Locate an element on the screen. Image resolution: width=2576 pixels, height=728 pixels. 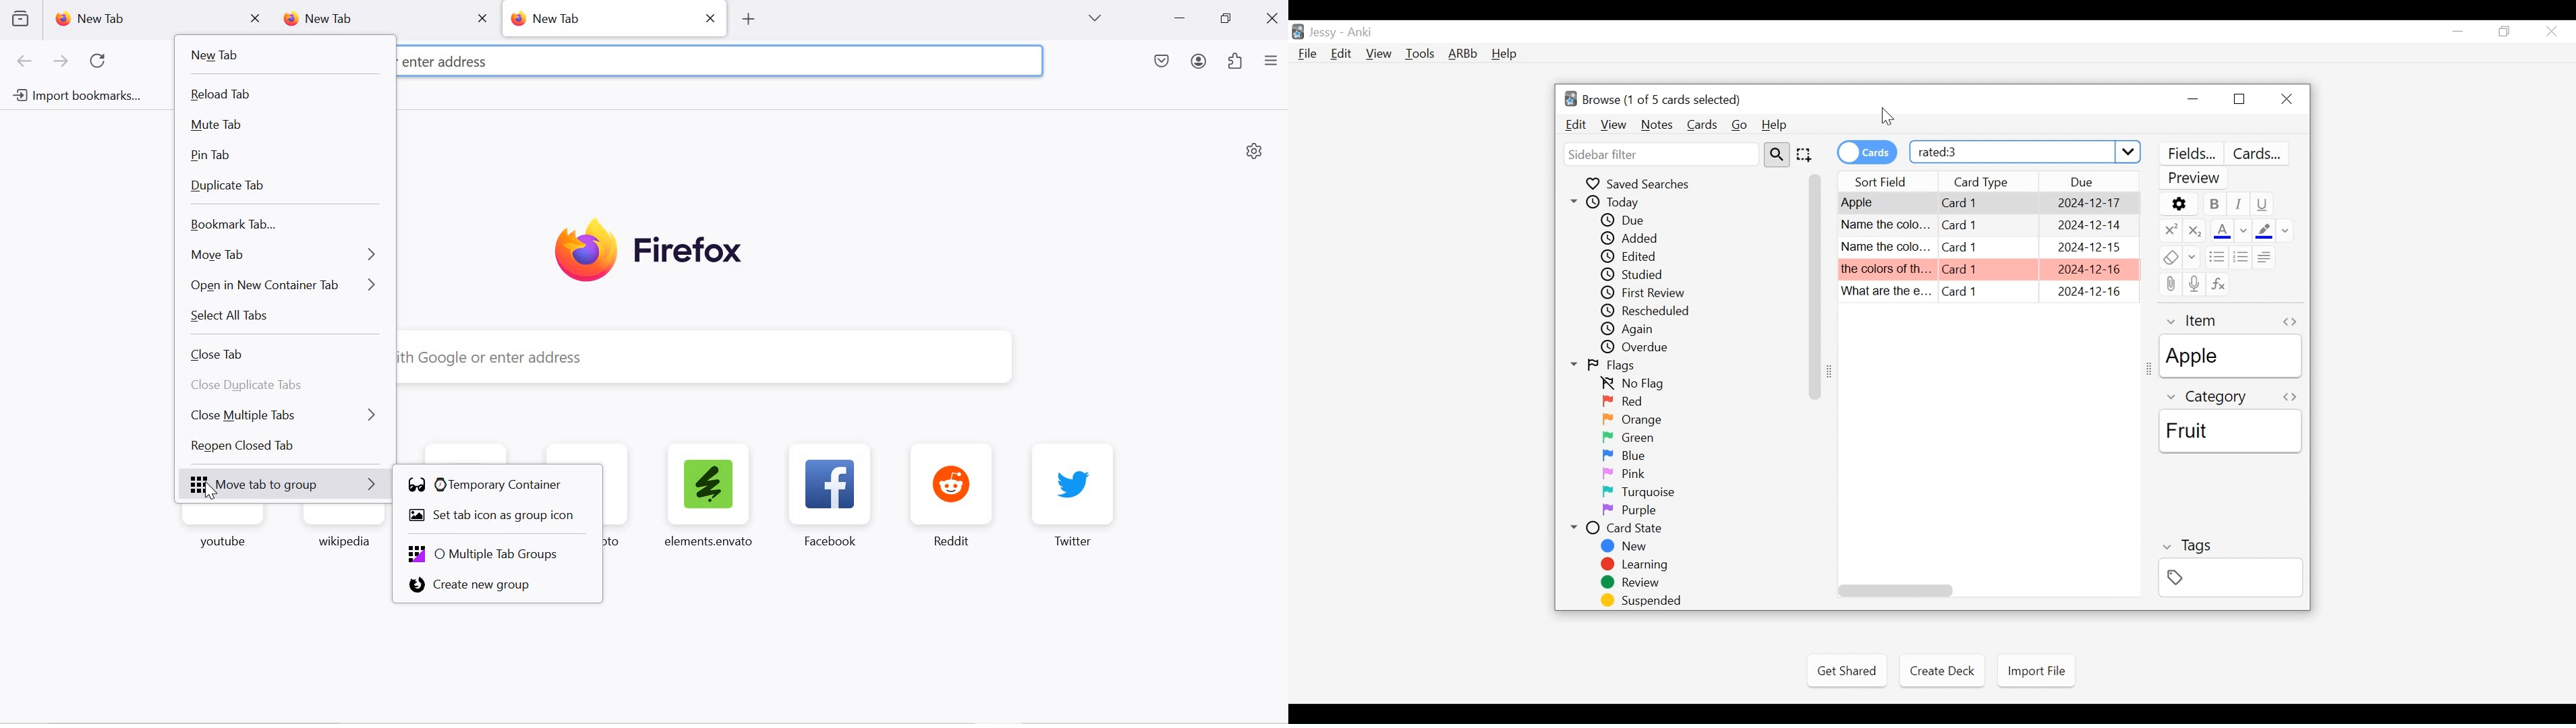
Edited is located at coordinates (1635, 256).